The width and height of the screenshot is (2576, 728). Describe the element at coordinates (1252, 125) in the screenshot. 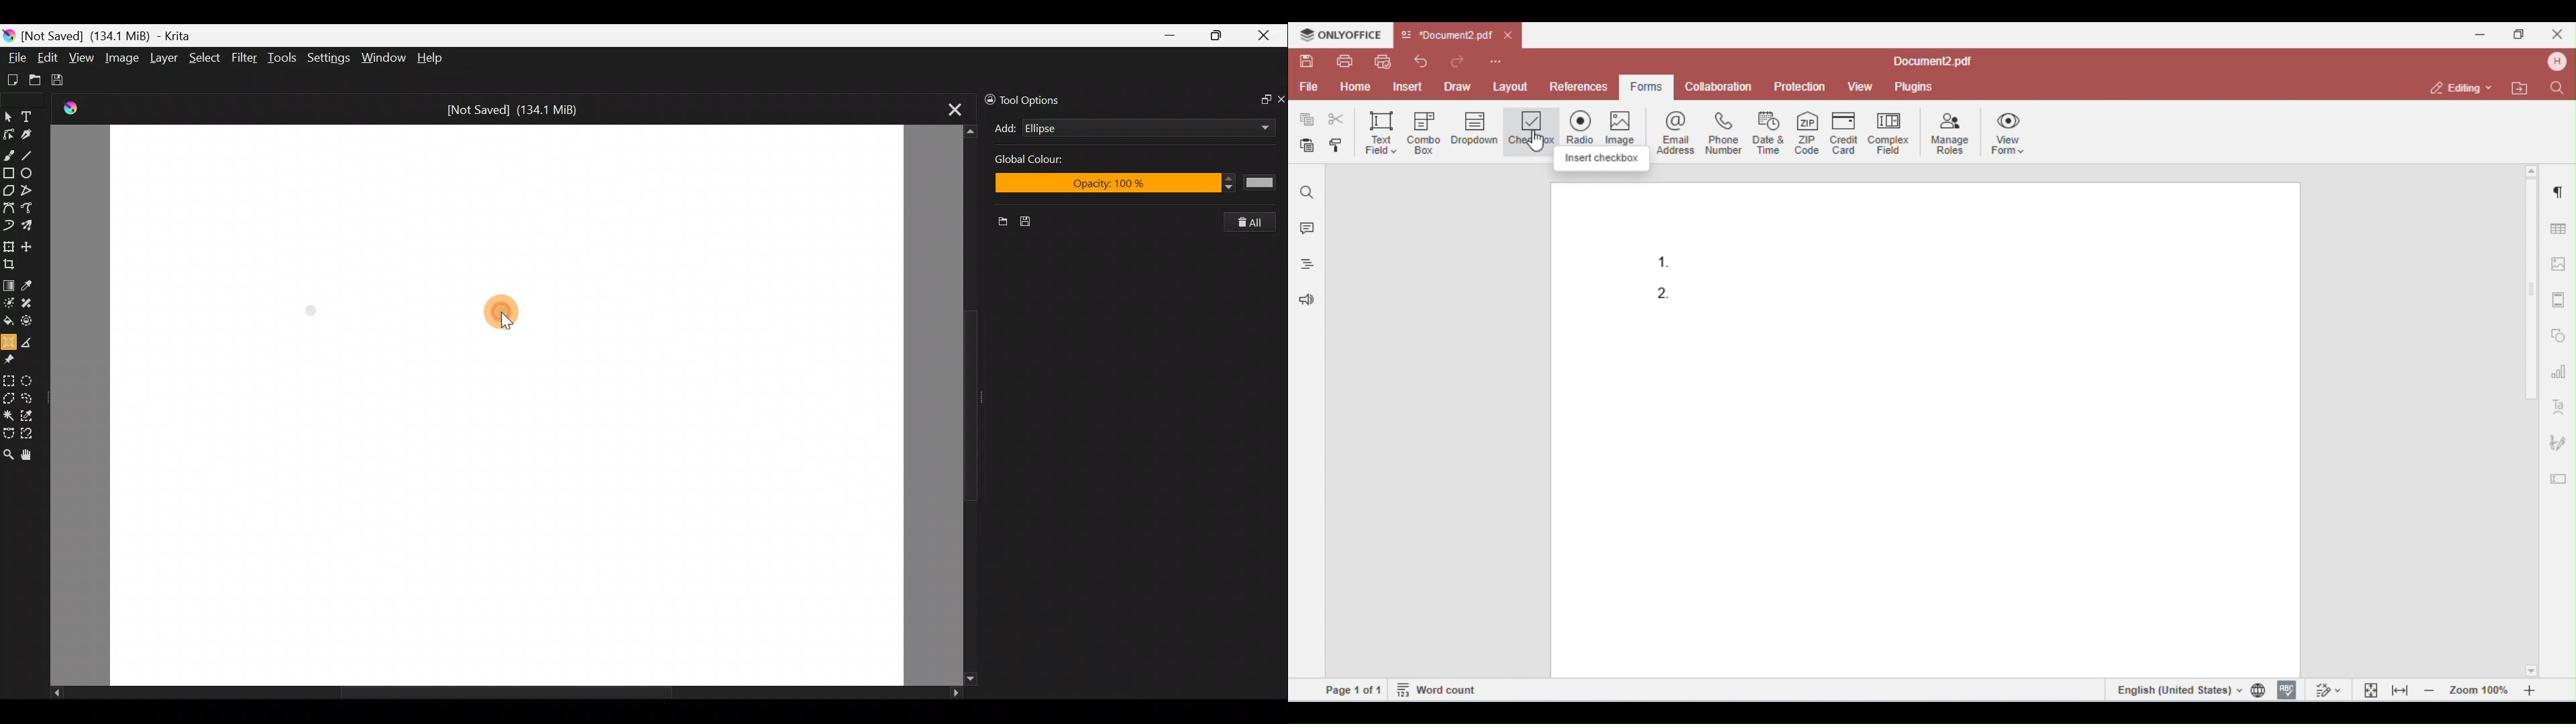

I see `Add drop down` at that location.